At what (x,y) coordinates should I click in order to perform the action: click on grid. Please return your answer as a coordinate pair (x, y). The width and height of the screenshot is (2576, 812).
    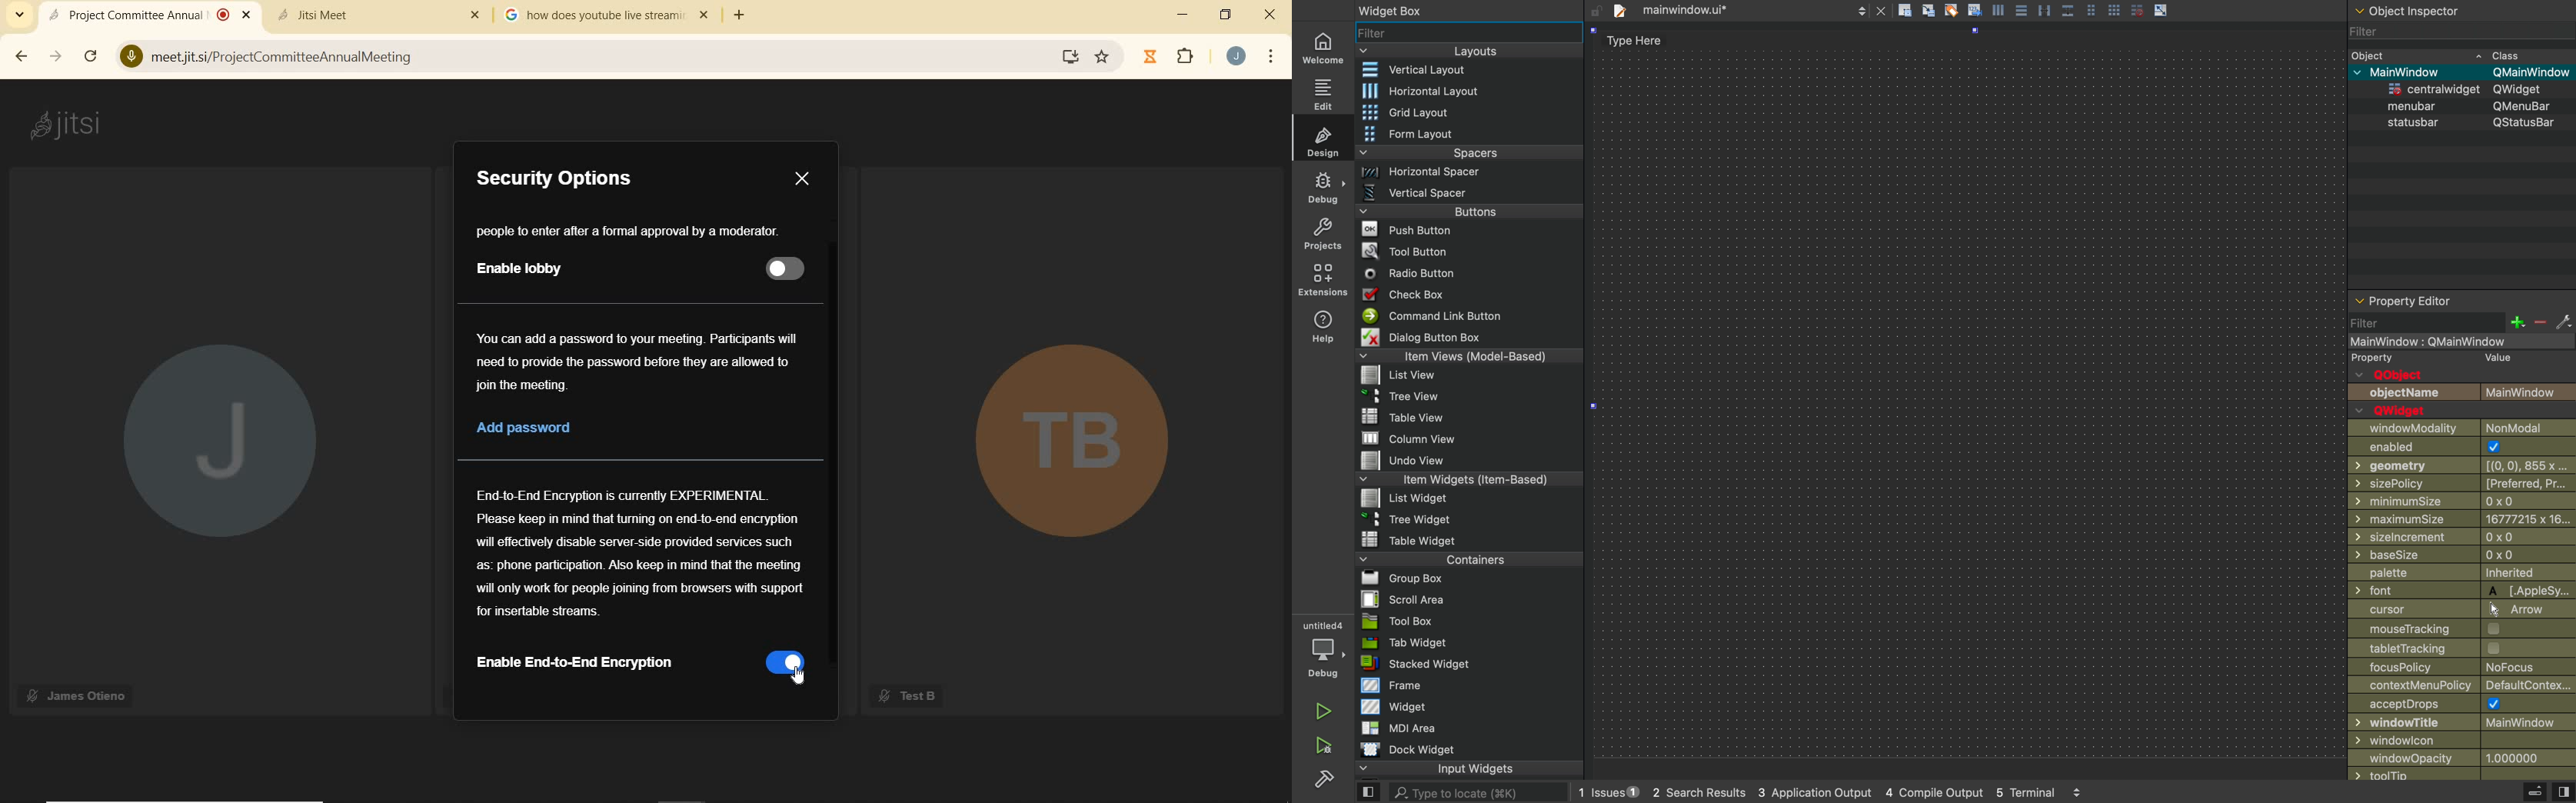
    Looking at the image, I should click on (2137, 10).